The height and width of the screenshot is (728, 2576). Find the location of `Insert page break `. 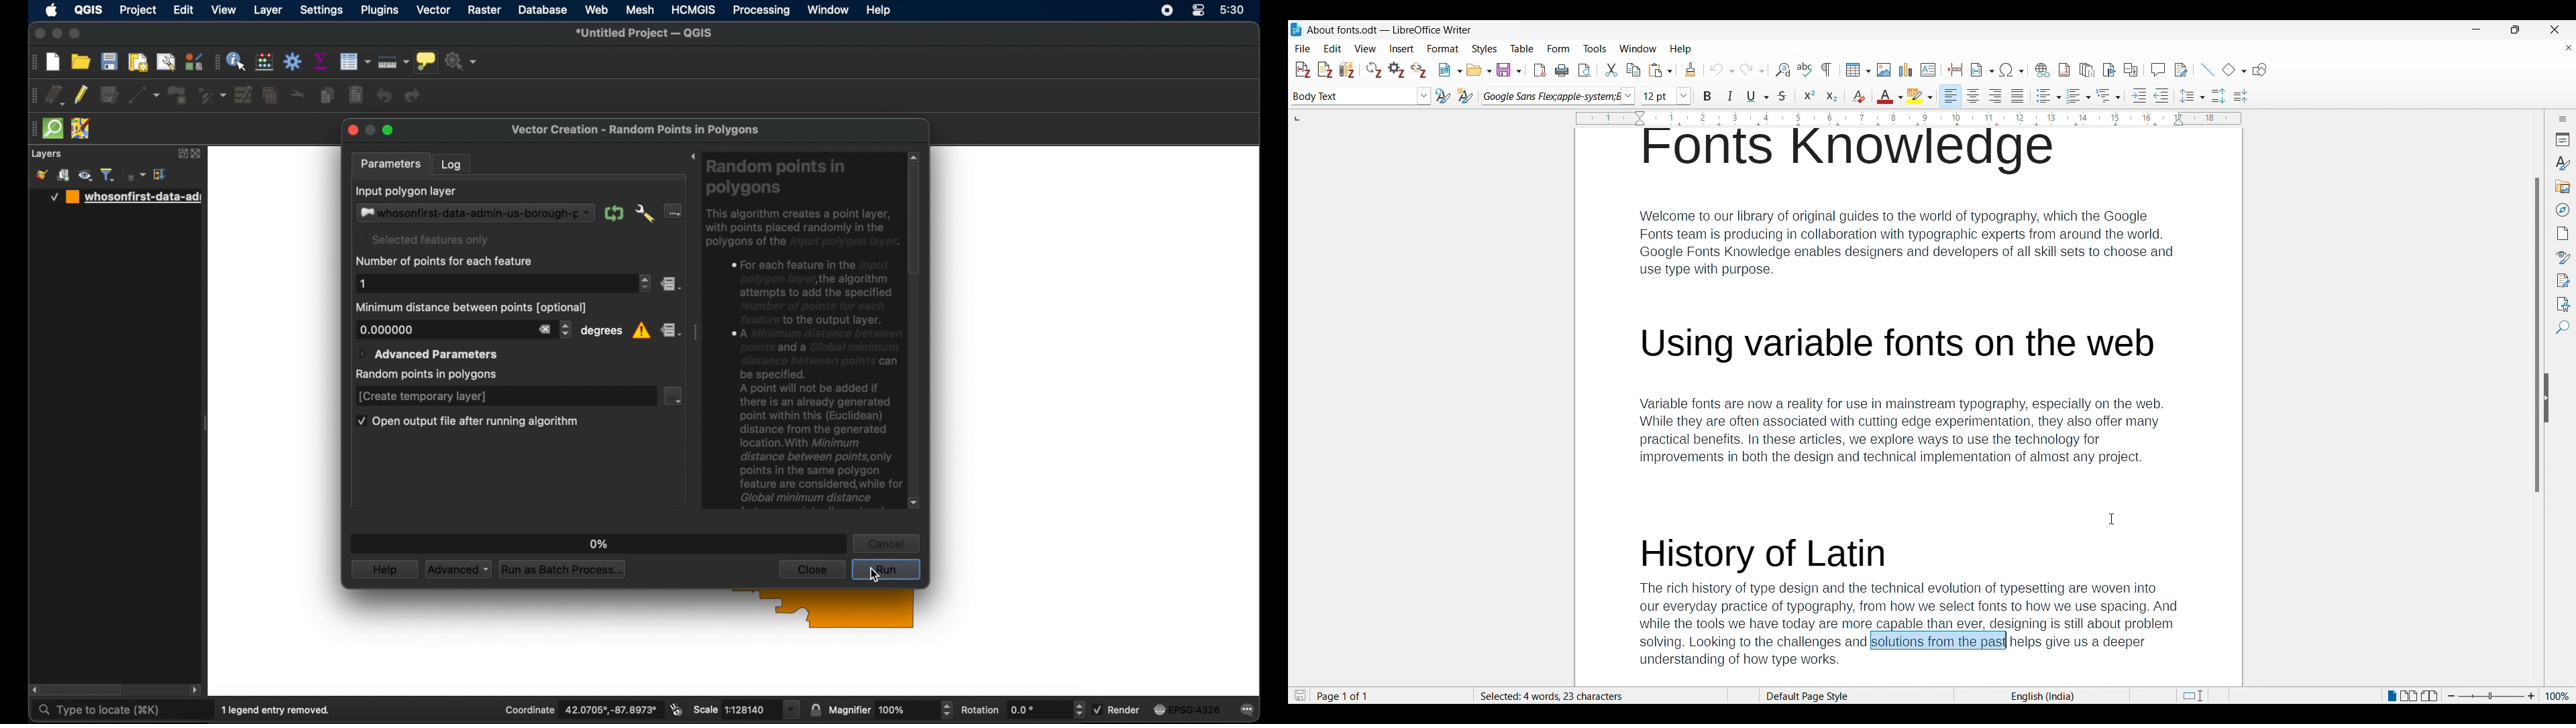

Insert page break  is located at coordinates (1955, 70).